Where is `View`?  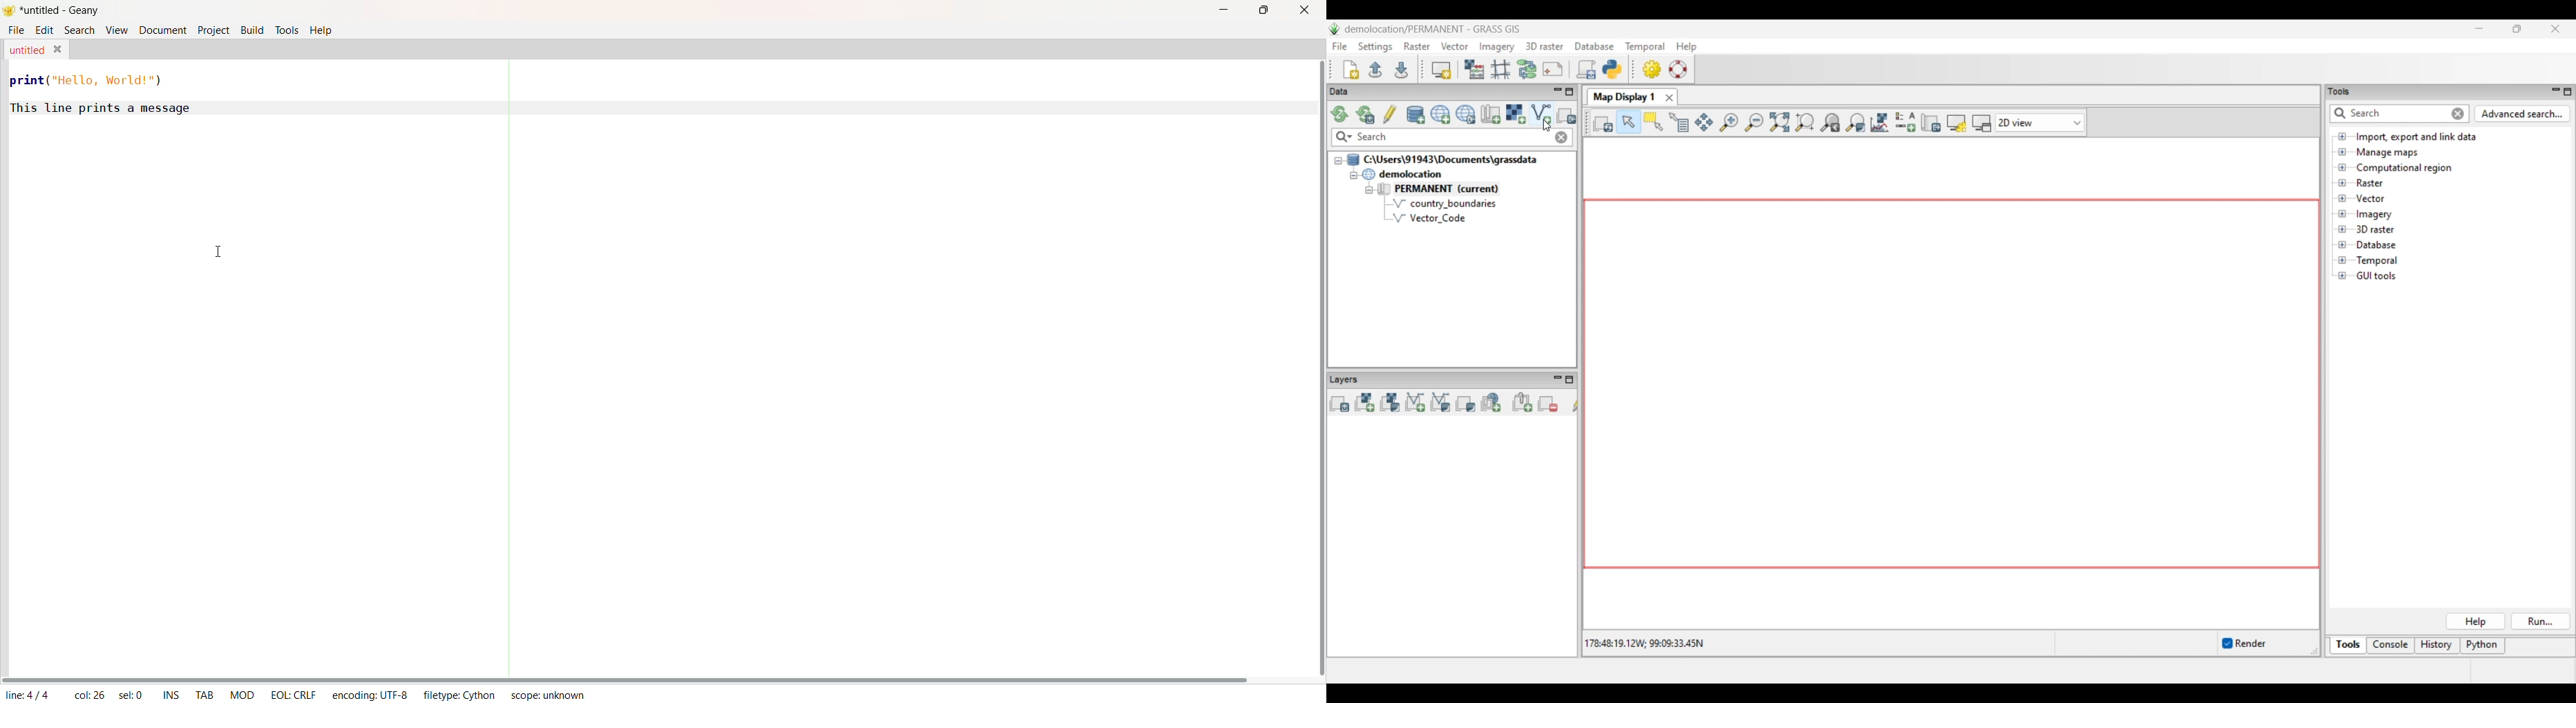 View is located at coordinates (115, 30).